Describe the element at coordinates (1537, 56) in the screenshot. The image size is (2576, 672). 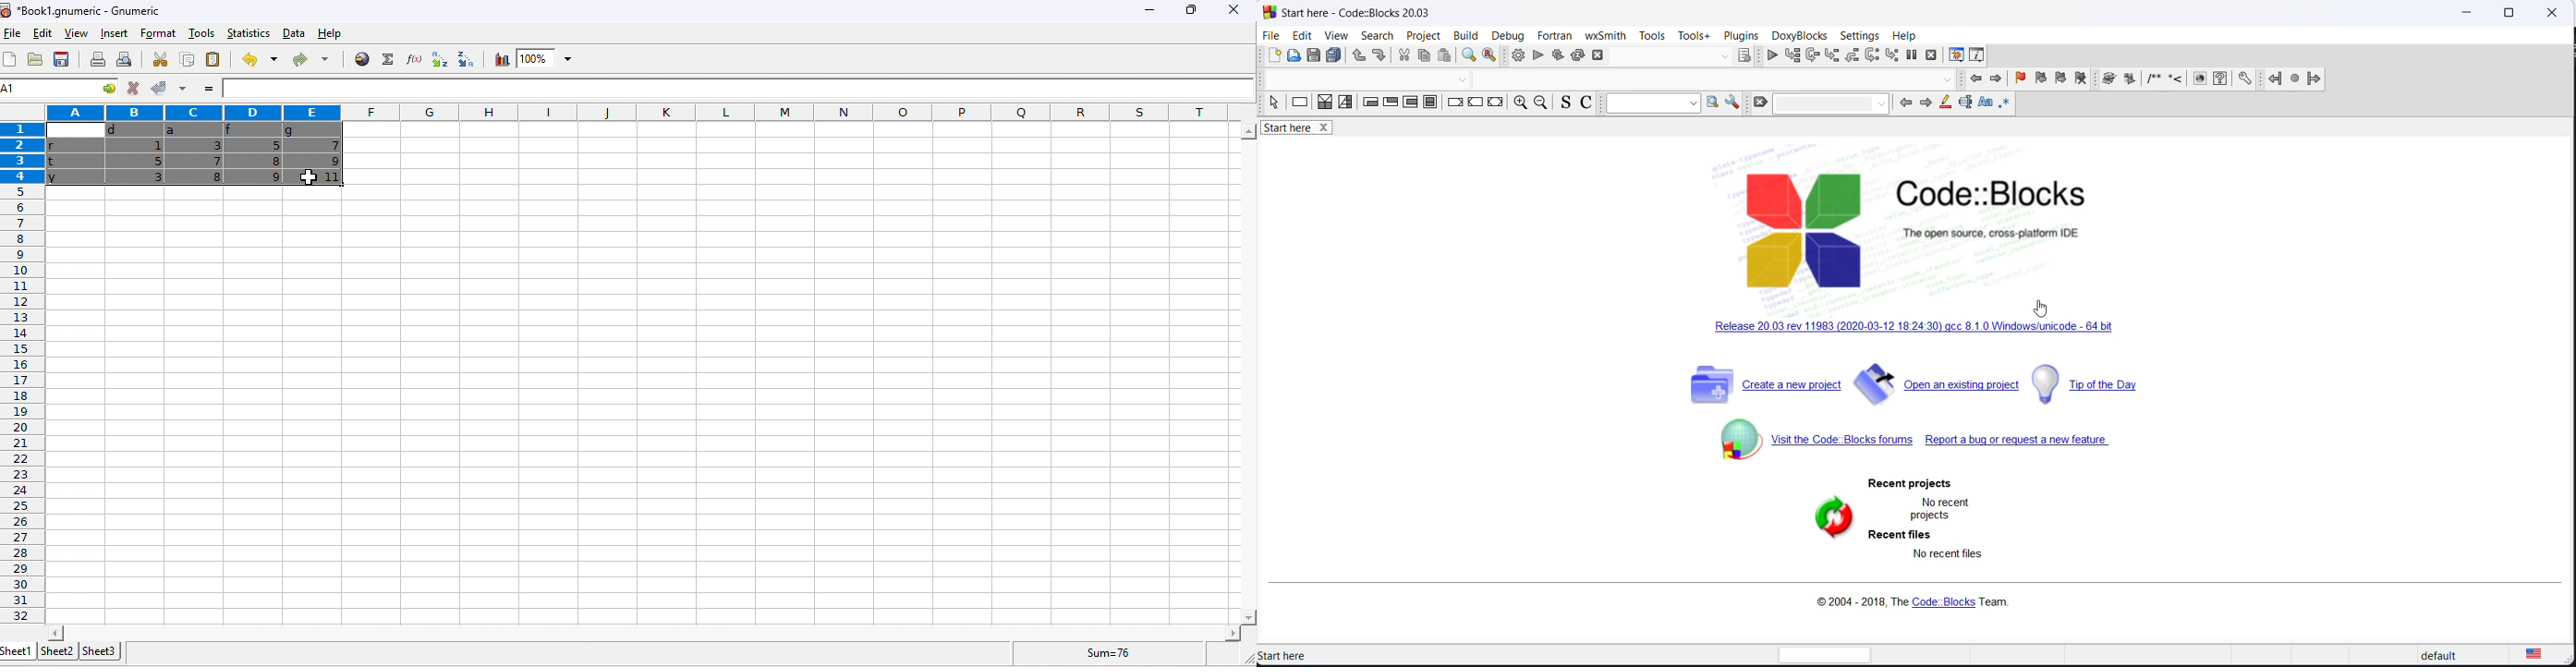
I see `run` at that location.